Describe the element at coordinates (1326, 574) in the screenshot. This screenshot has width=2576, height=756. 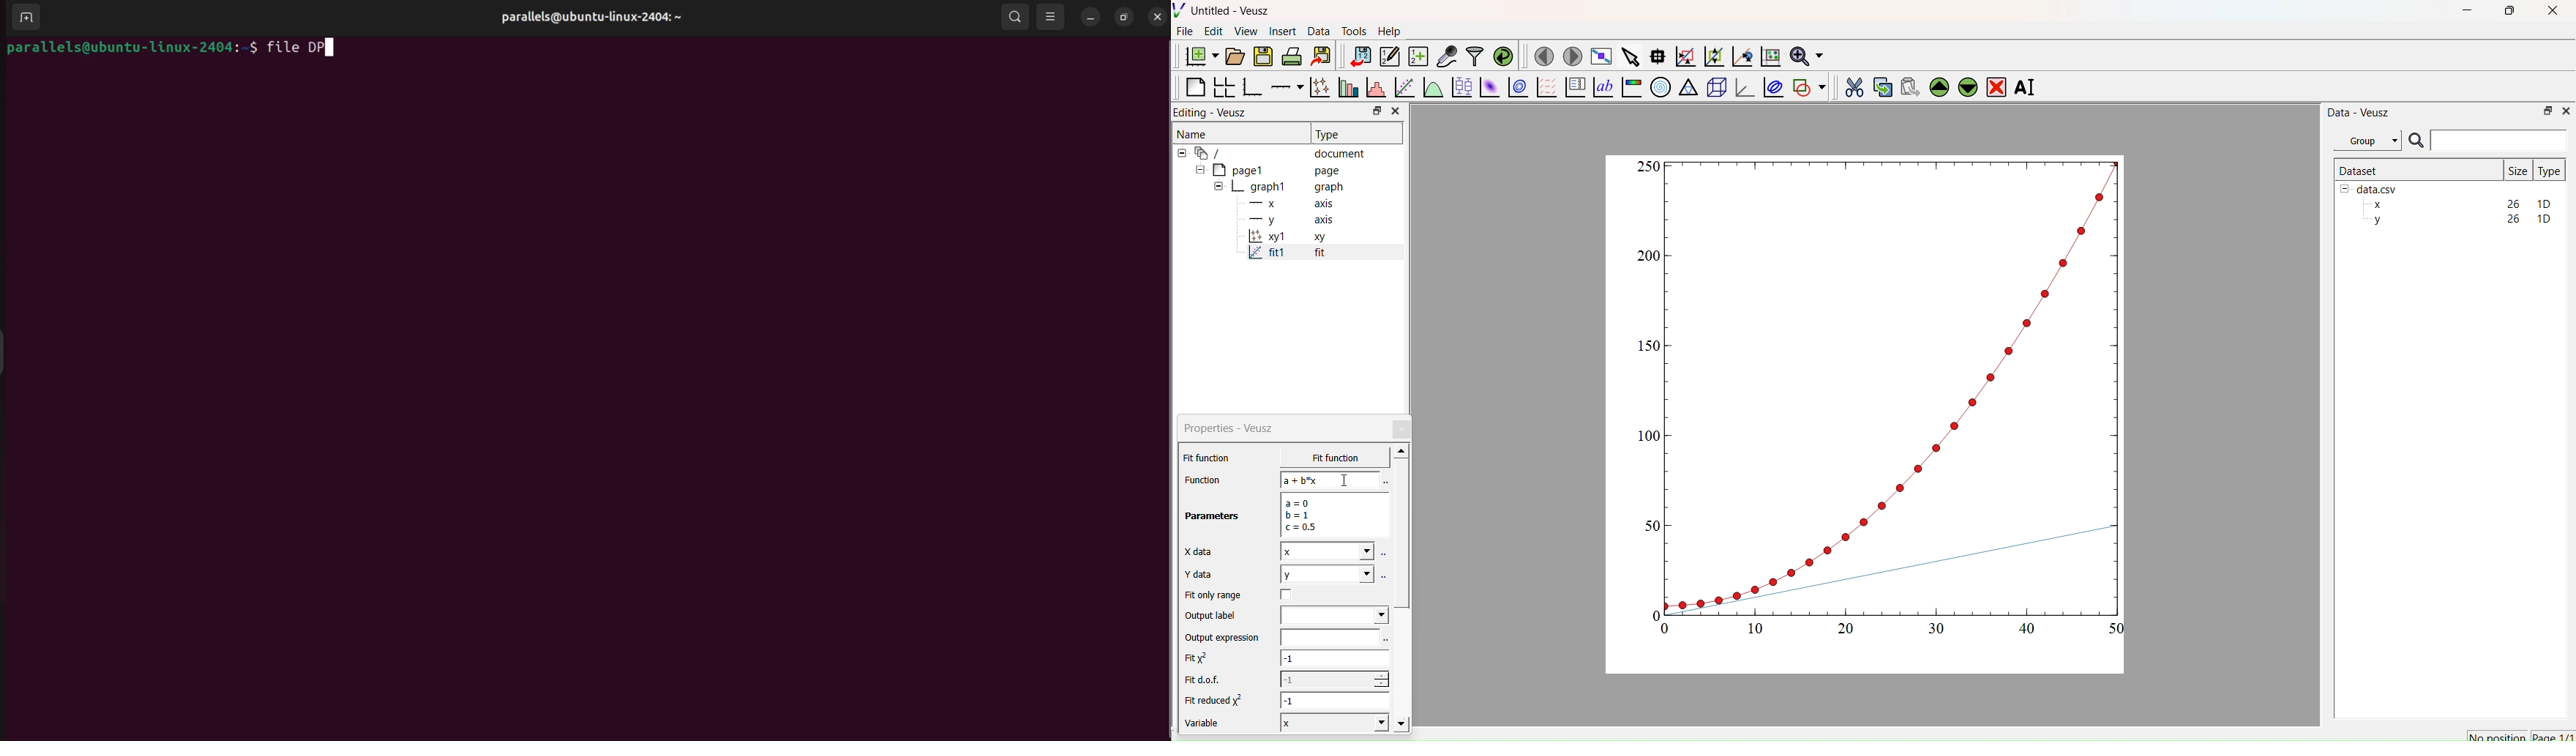
I see `y` at that location.